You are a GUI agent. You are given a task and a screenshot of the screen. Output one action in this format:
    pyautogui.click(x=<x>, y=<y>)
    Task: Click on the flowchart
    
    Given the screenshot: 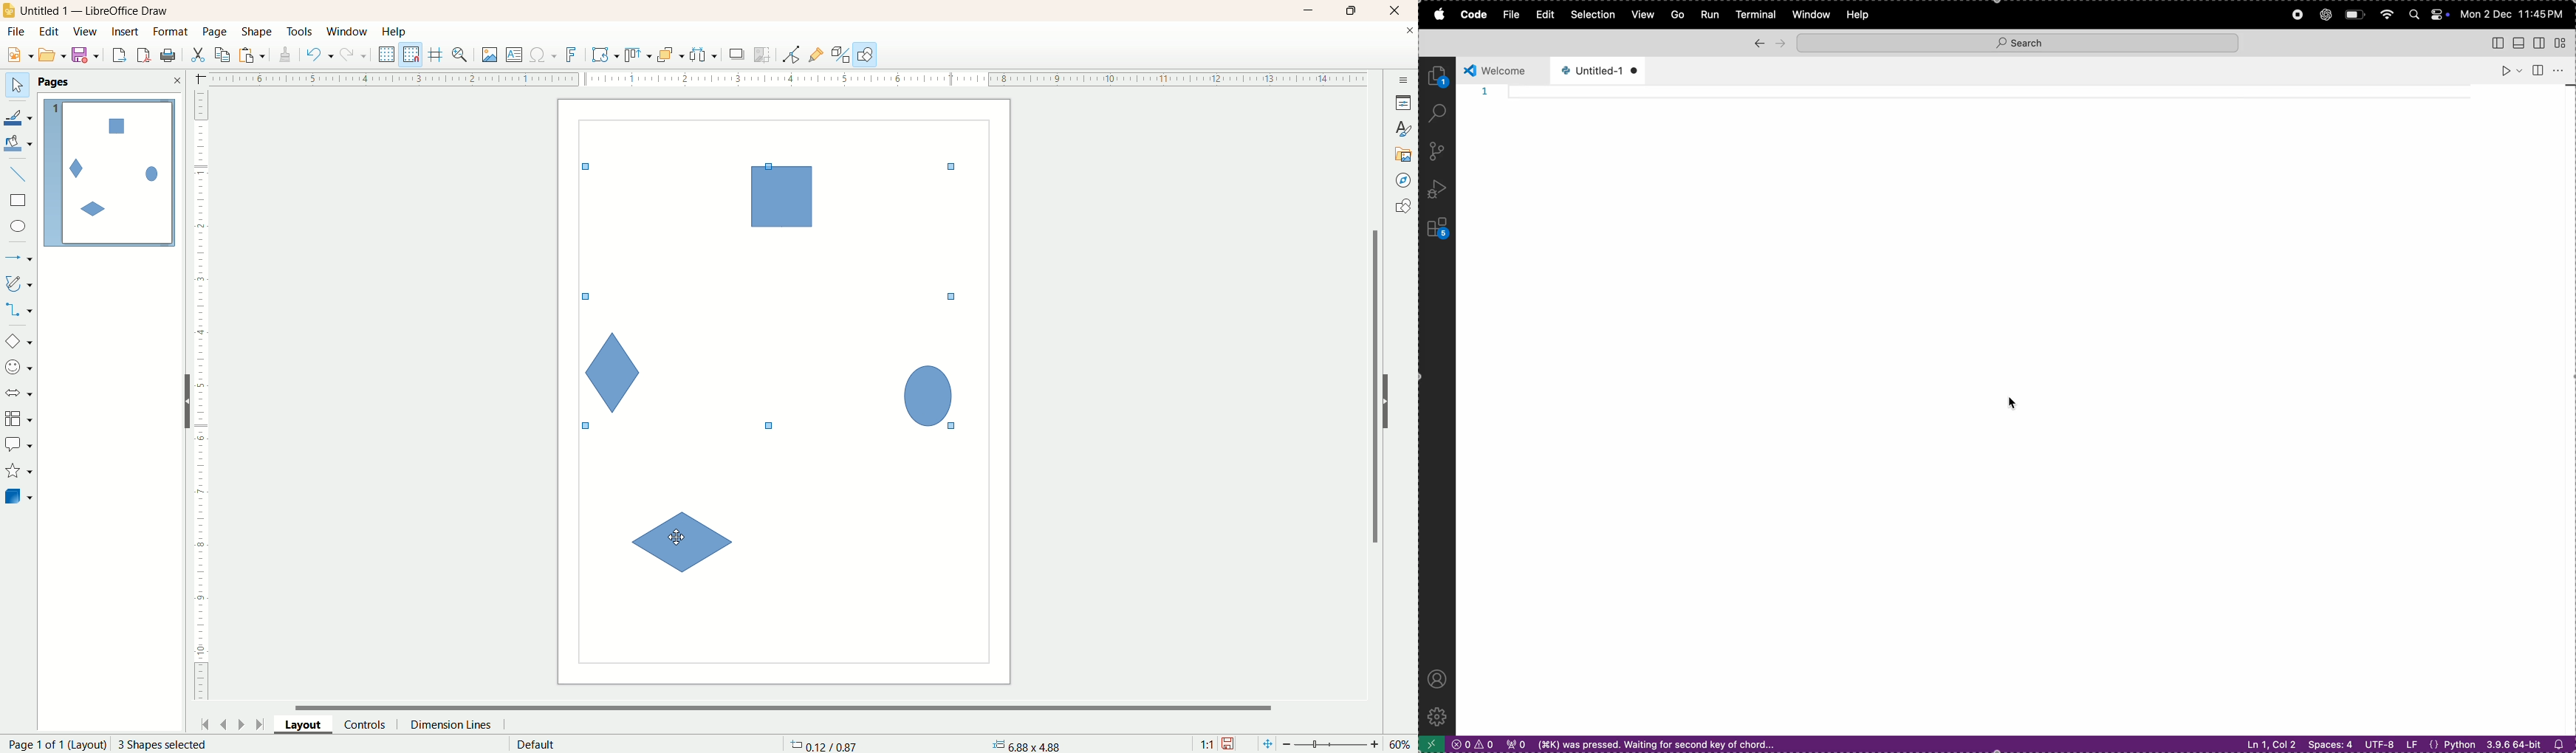 What is the action you would take?
    pyautogui.click(x=19, y=419)
    